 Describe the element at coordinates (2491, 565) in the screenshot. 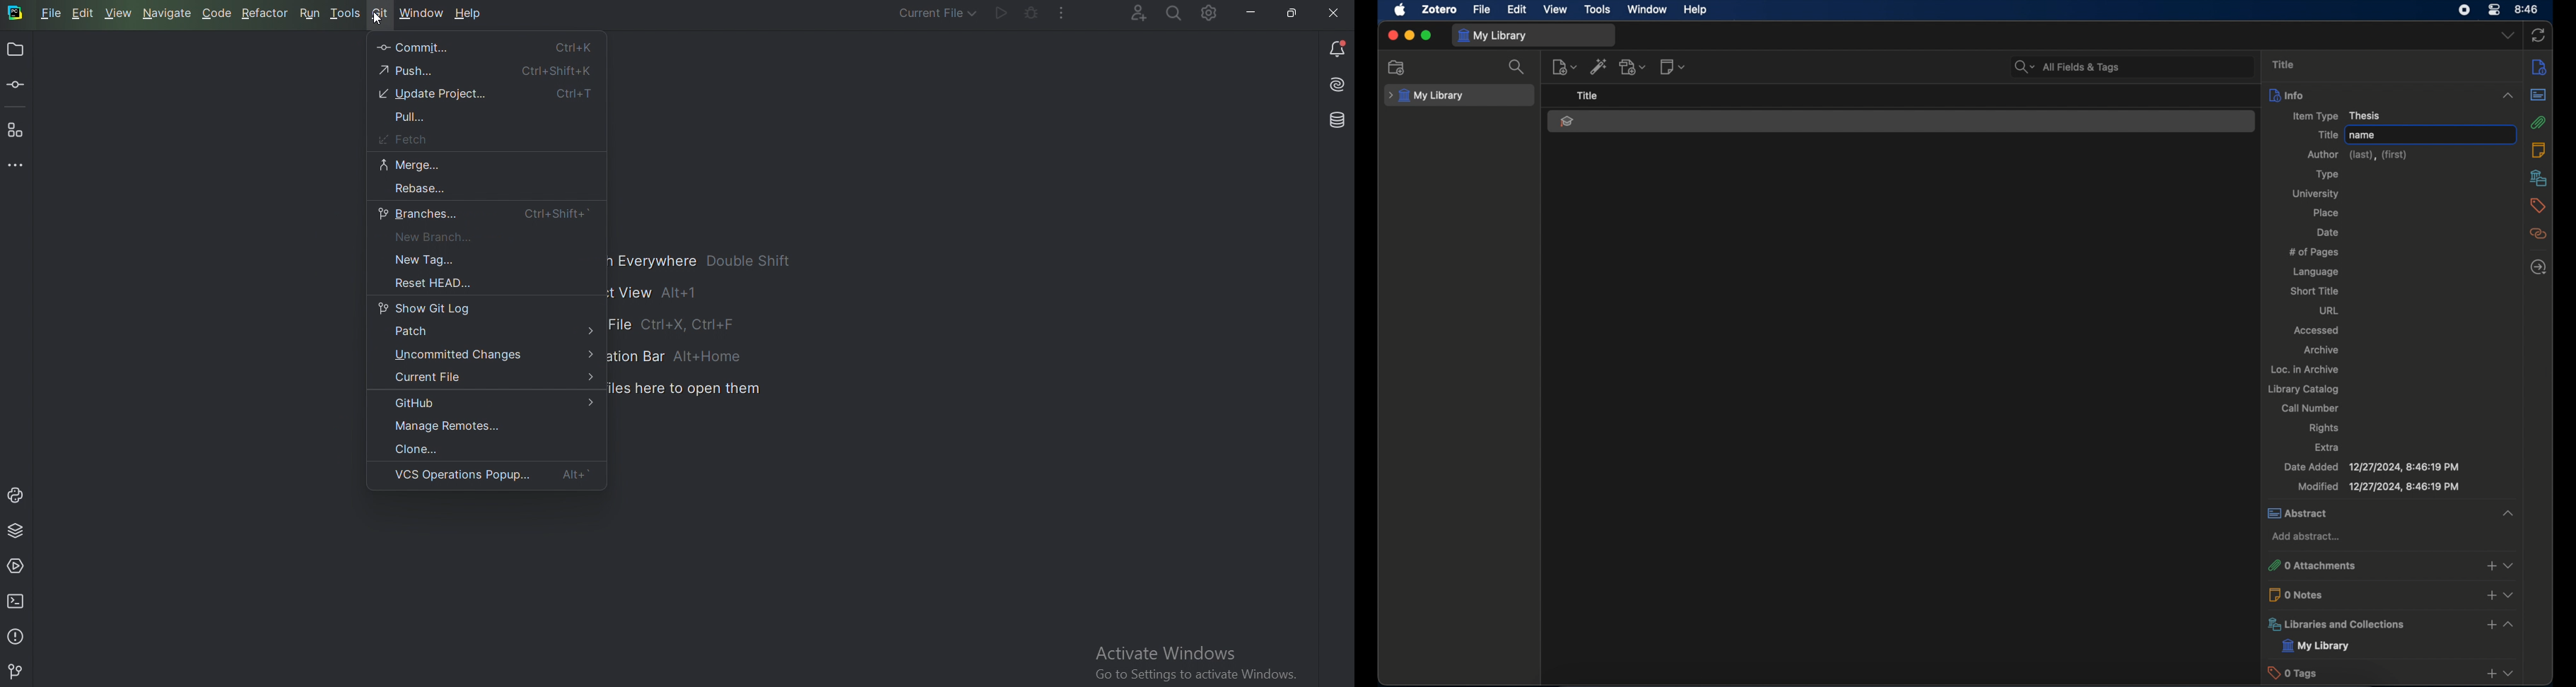

I see `add attachments` at that location.